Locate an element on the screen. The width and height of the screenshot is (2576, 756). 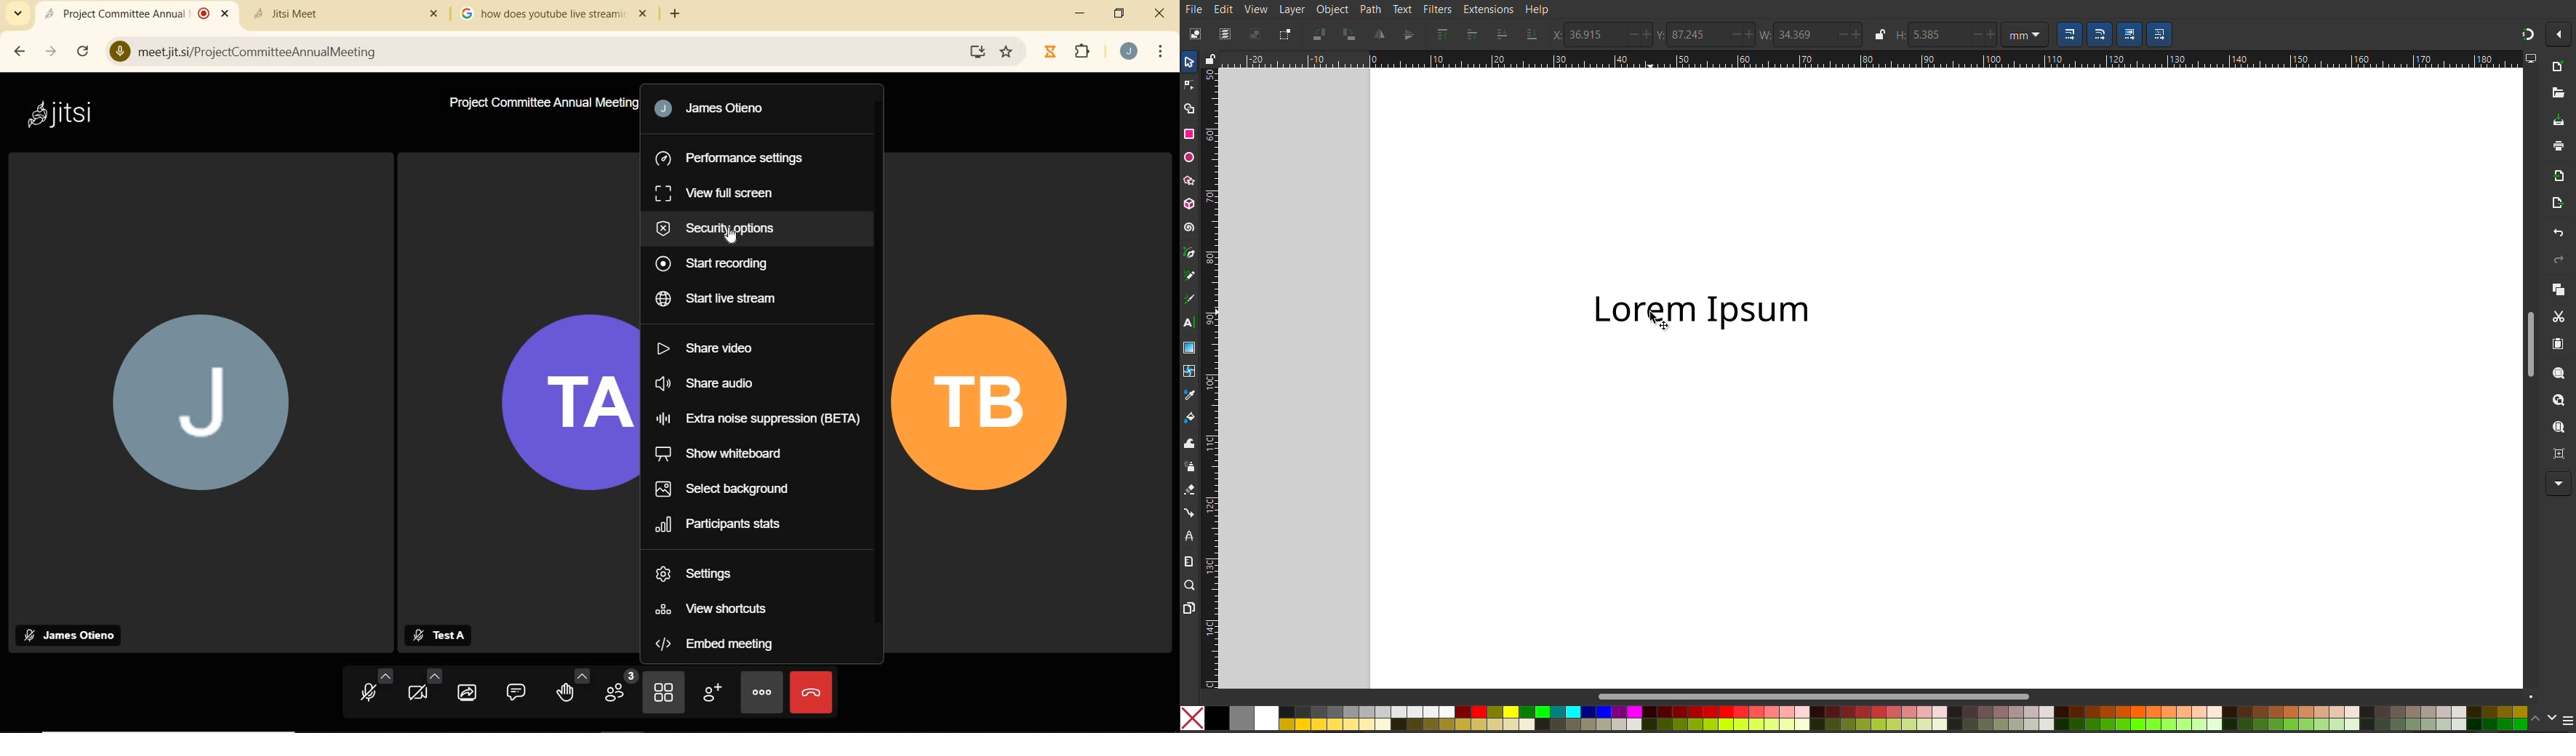
Move to top is located at coordinates (1444, 36).